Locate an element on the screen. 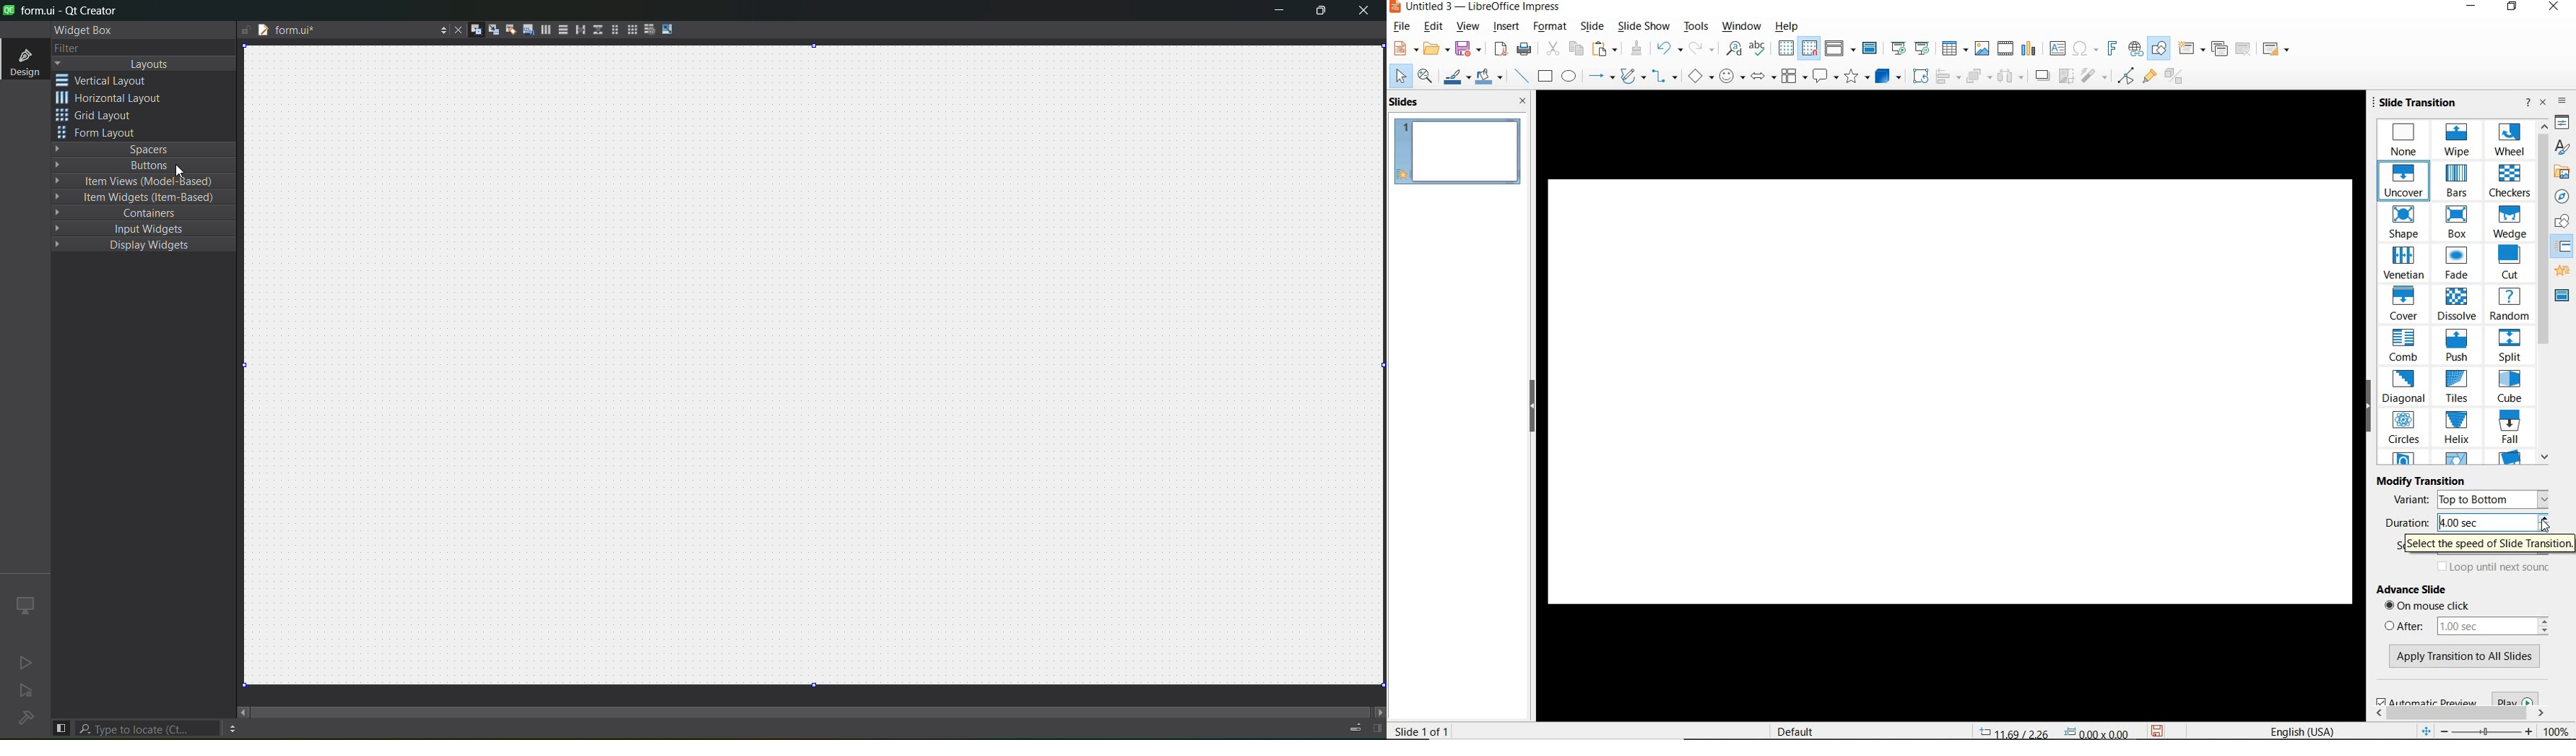 The height and width of the screenshot is (756, 2576). display widgets is located at coordinates (143, 248).